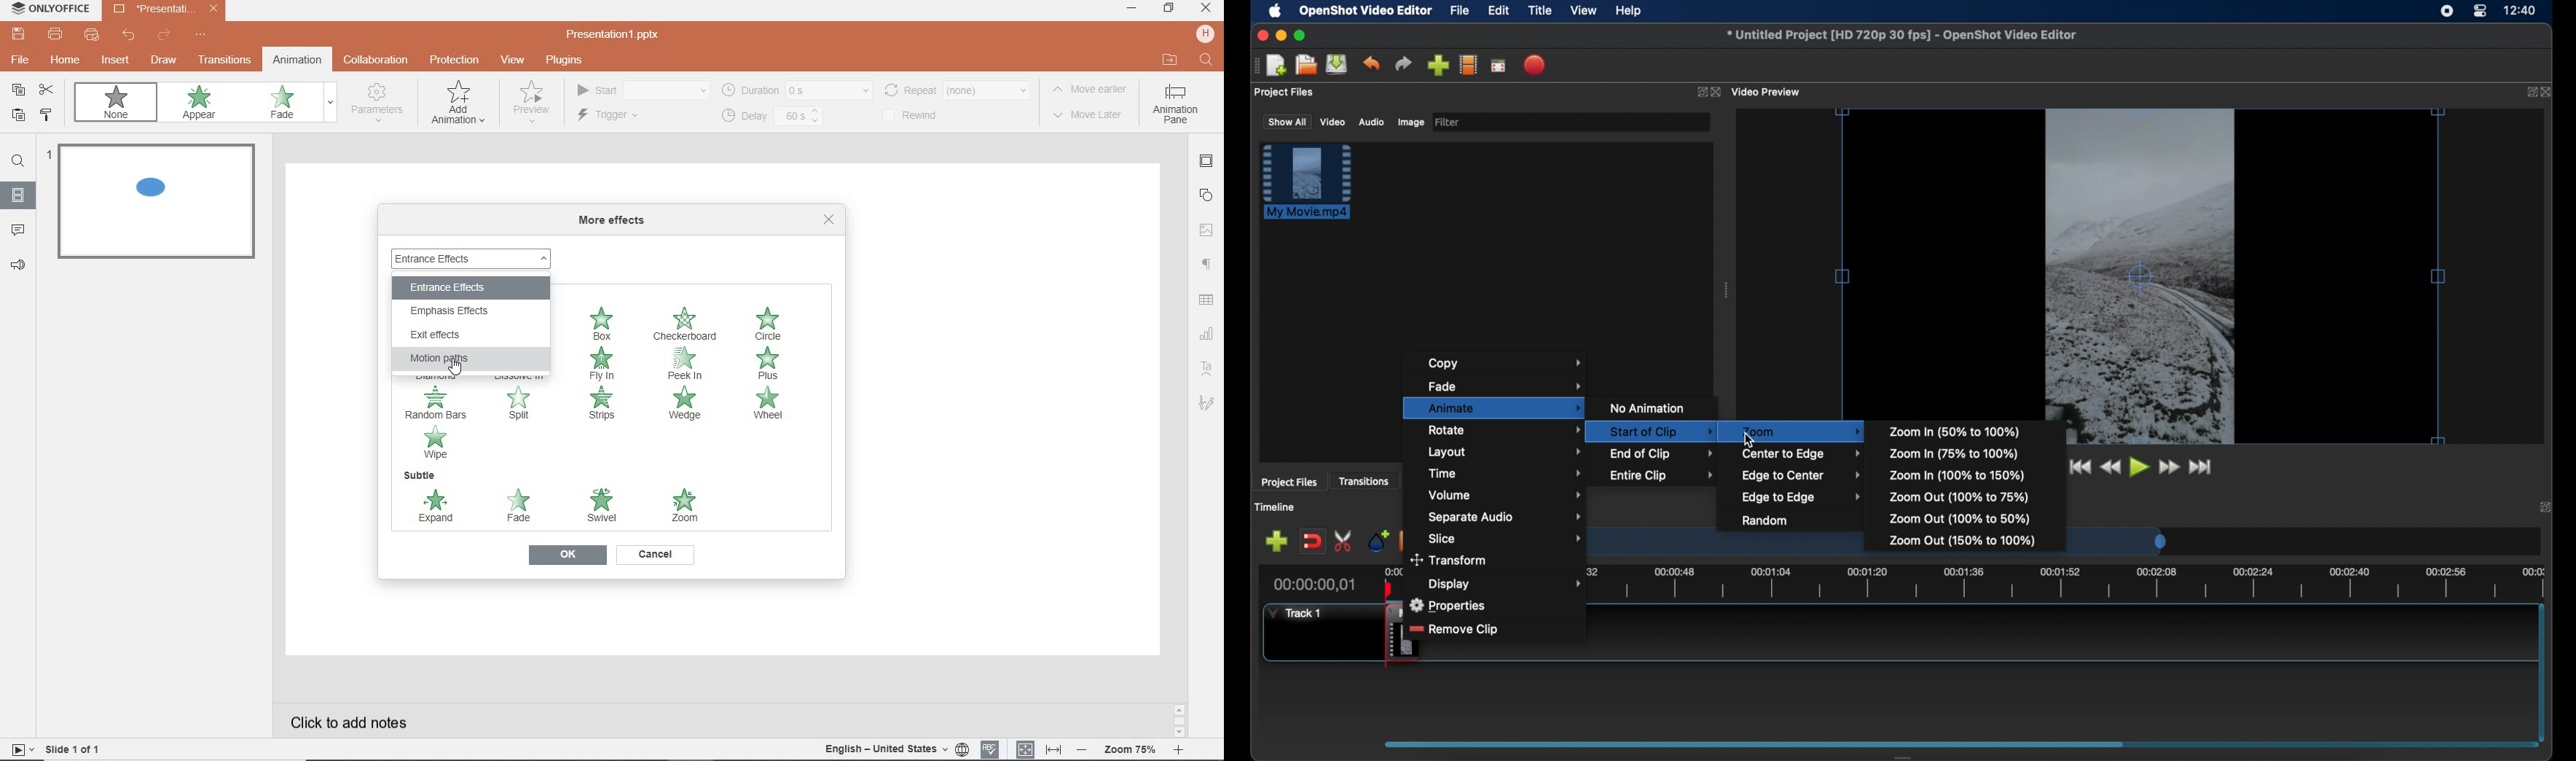 This screenshot has height=784, width=2576. Describe the element at coordinates (19, 230) in the screenshot. I see `comments` at that location.